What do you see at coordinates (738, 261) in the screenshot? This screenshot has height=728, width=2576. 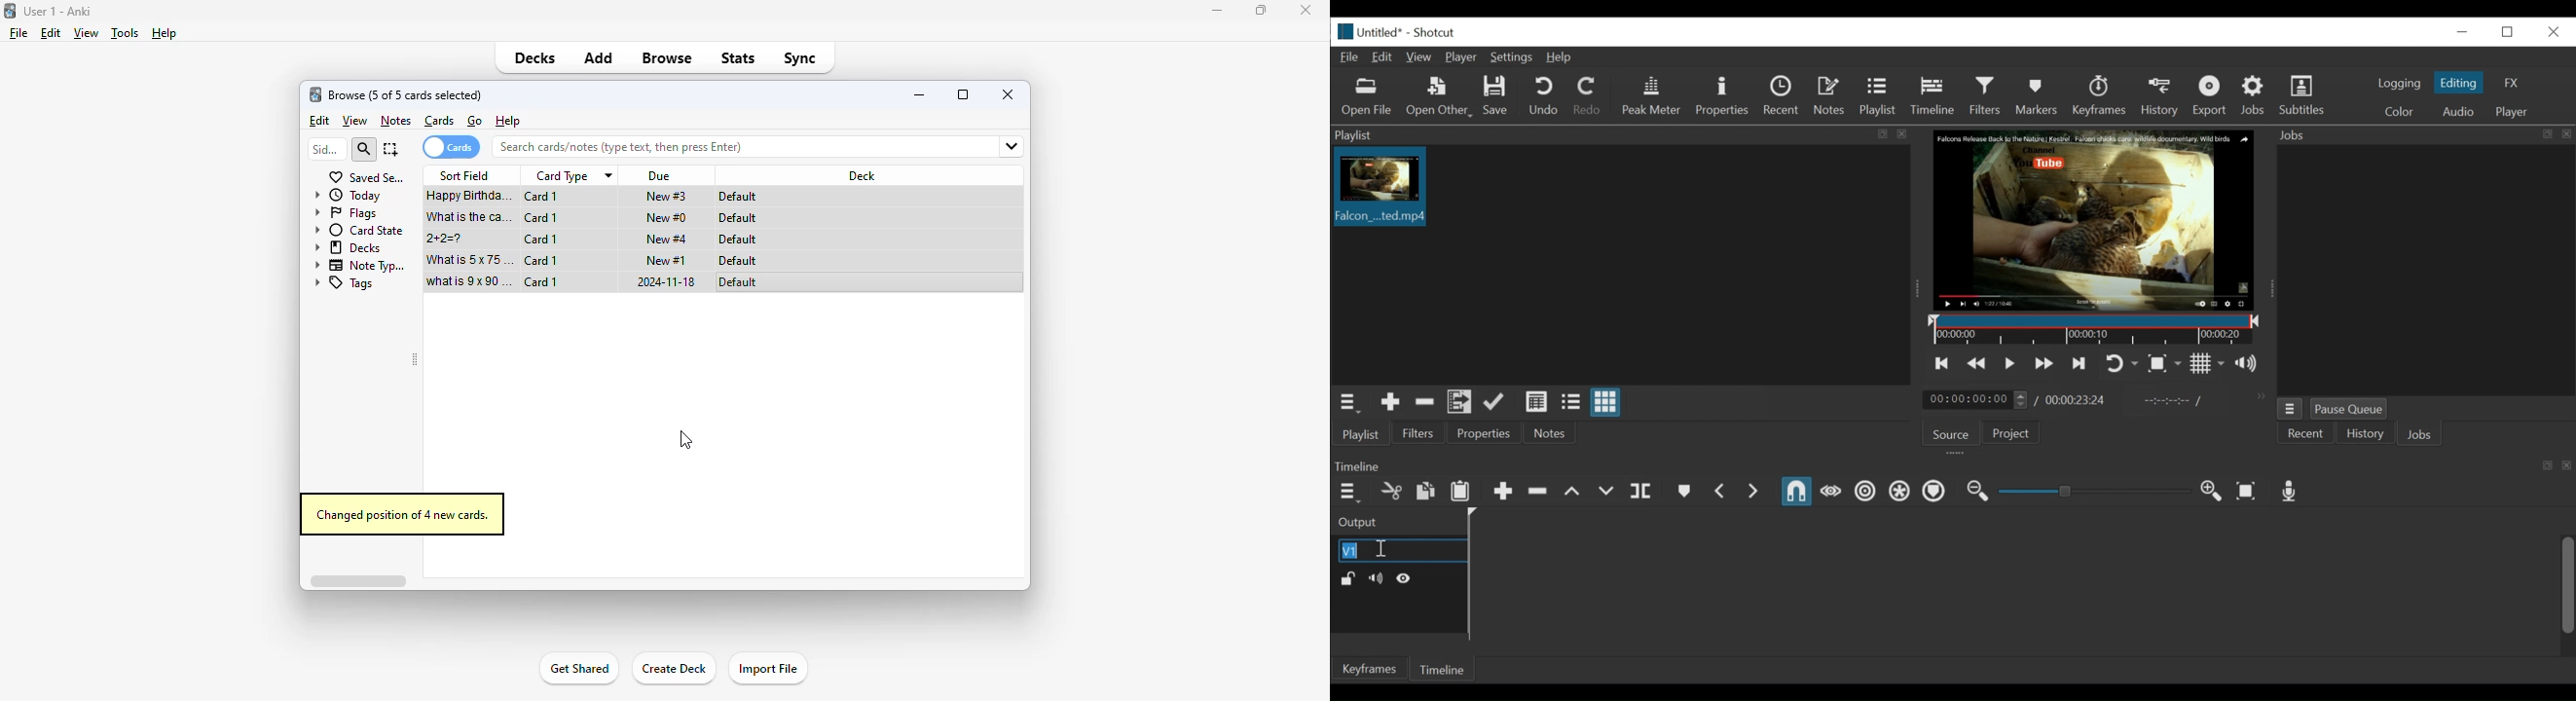 I see `default` at bounding box center [738, 261].